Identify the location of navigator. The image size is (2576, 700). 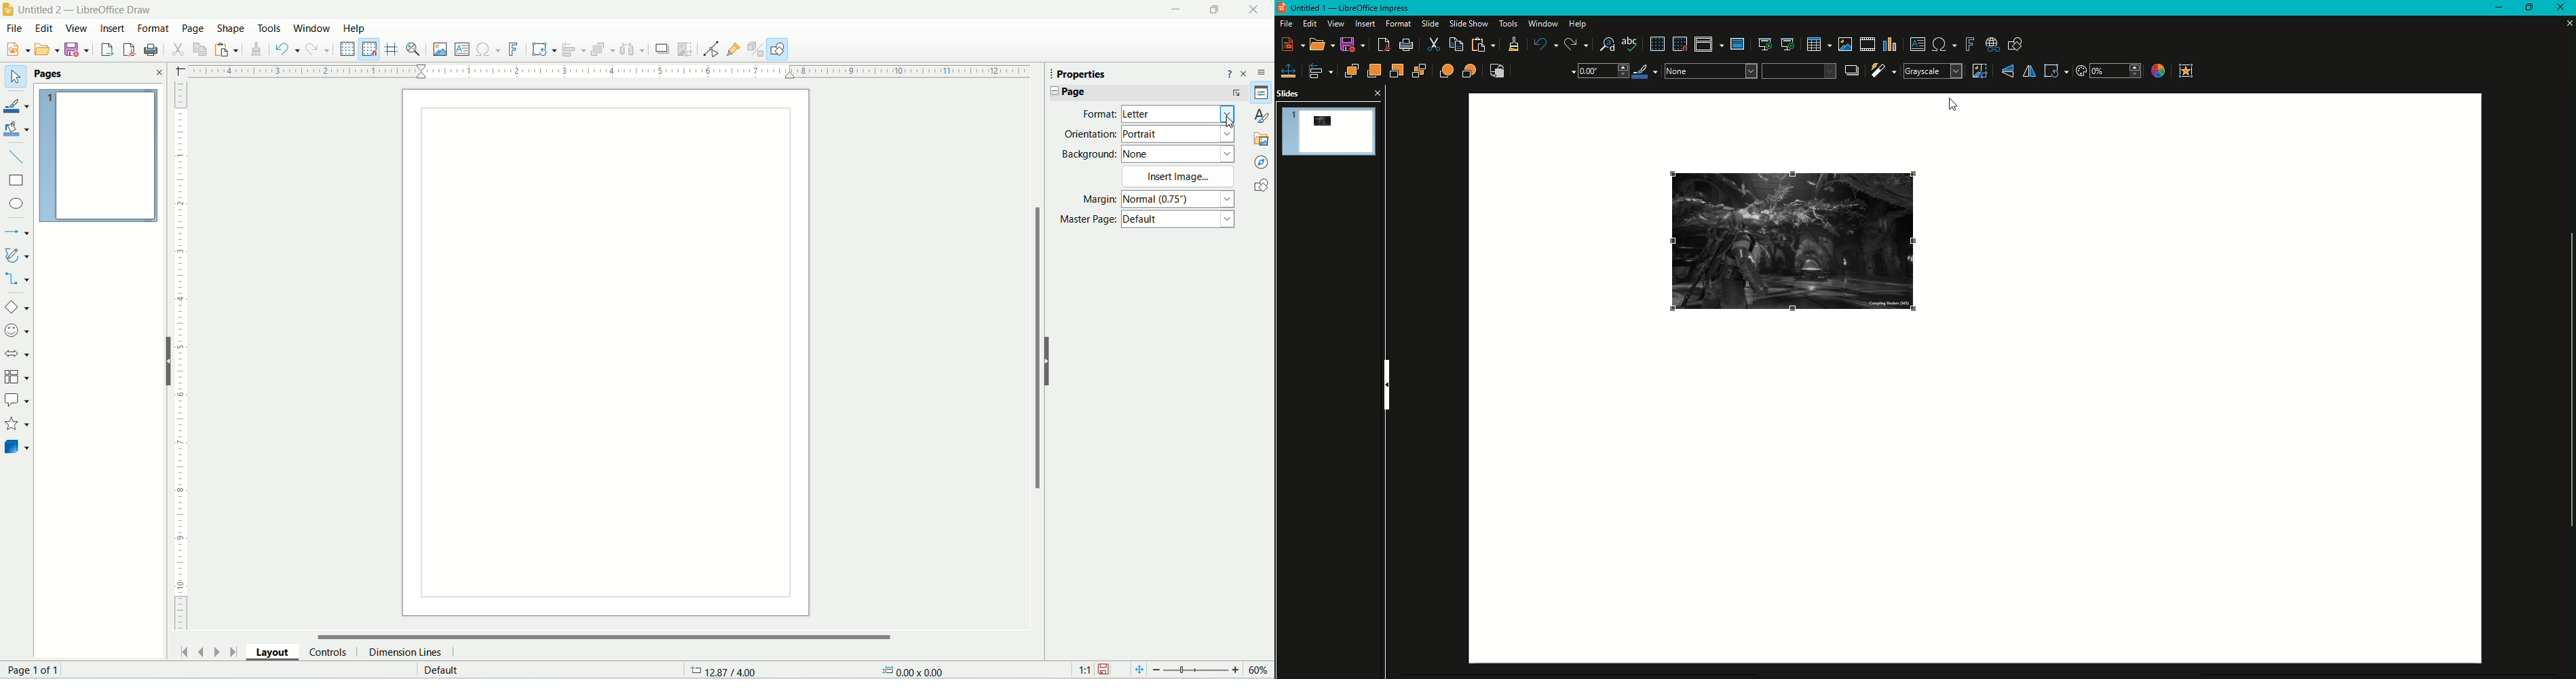
(1262, 162).